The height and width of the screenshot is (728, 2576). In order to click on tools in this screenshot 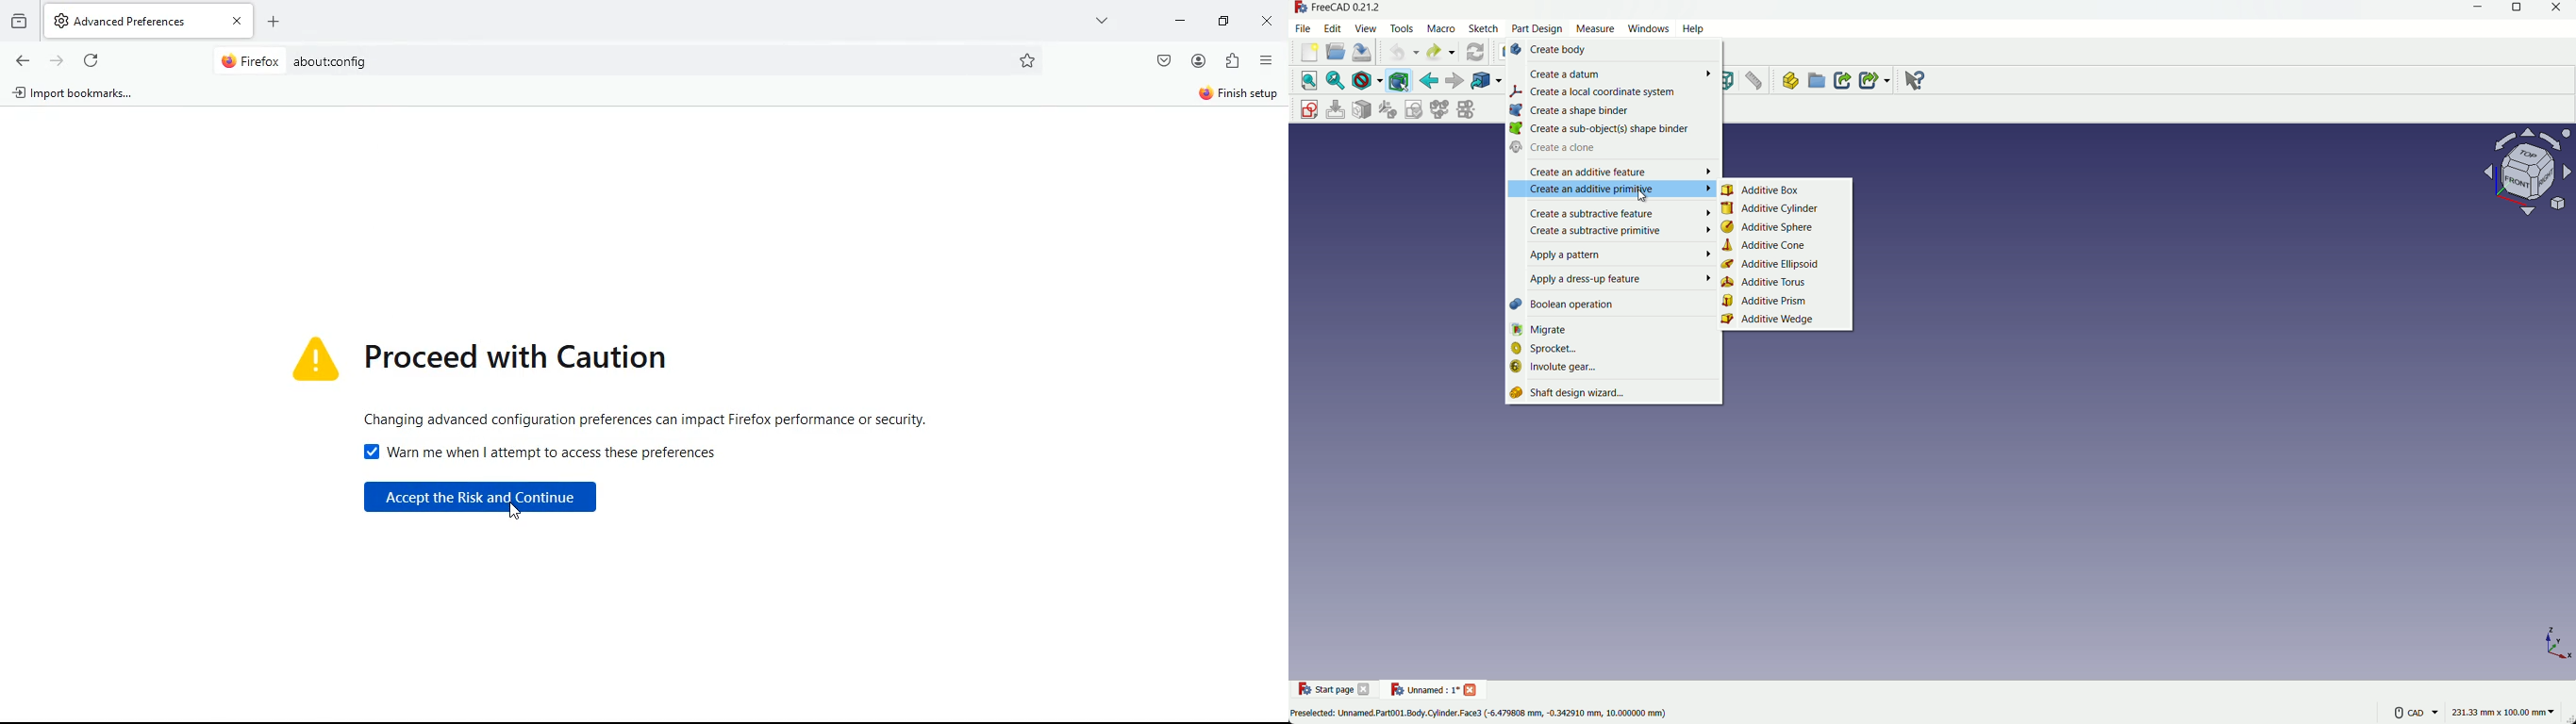, I will do `click(1402, 29)`.